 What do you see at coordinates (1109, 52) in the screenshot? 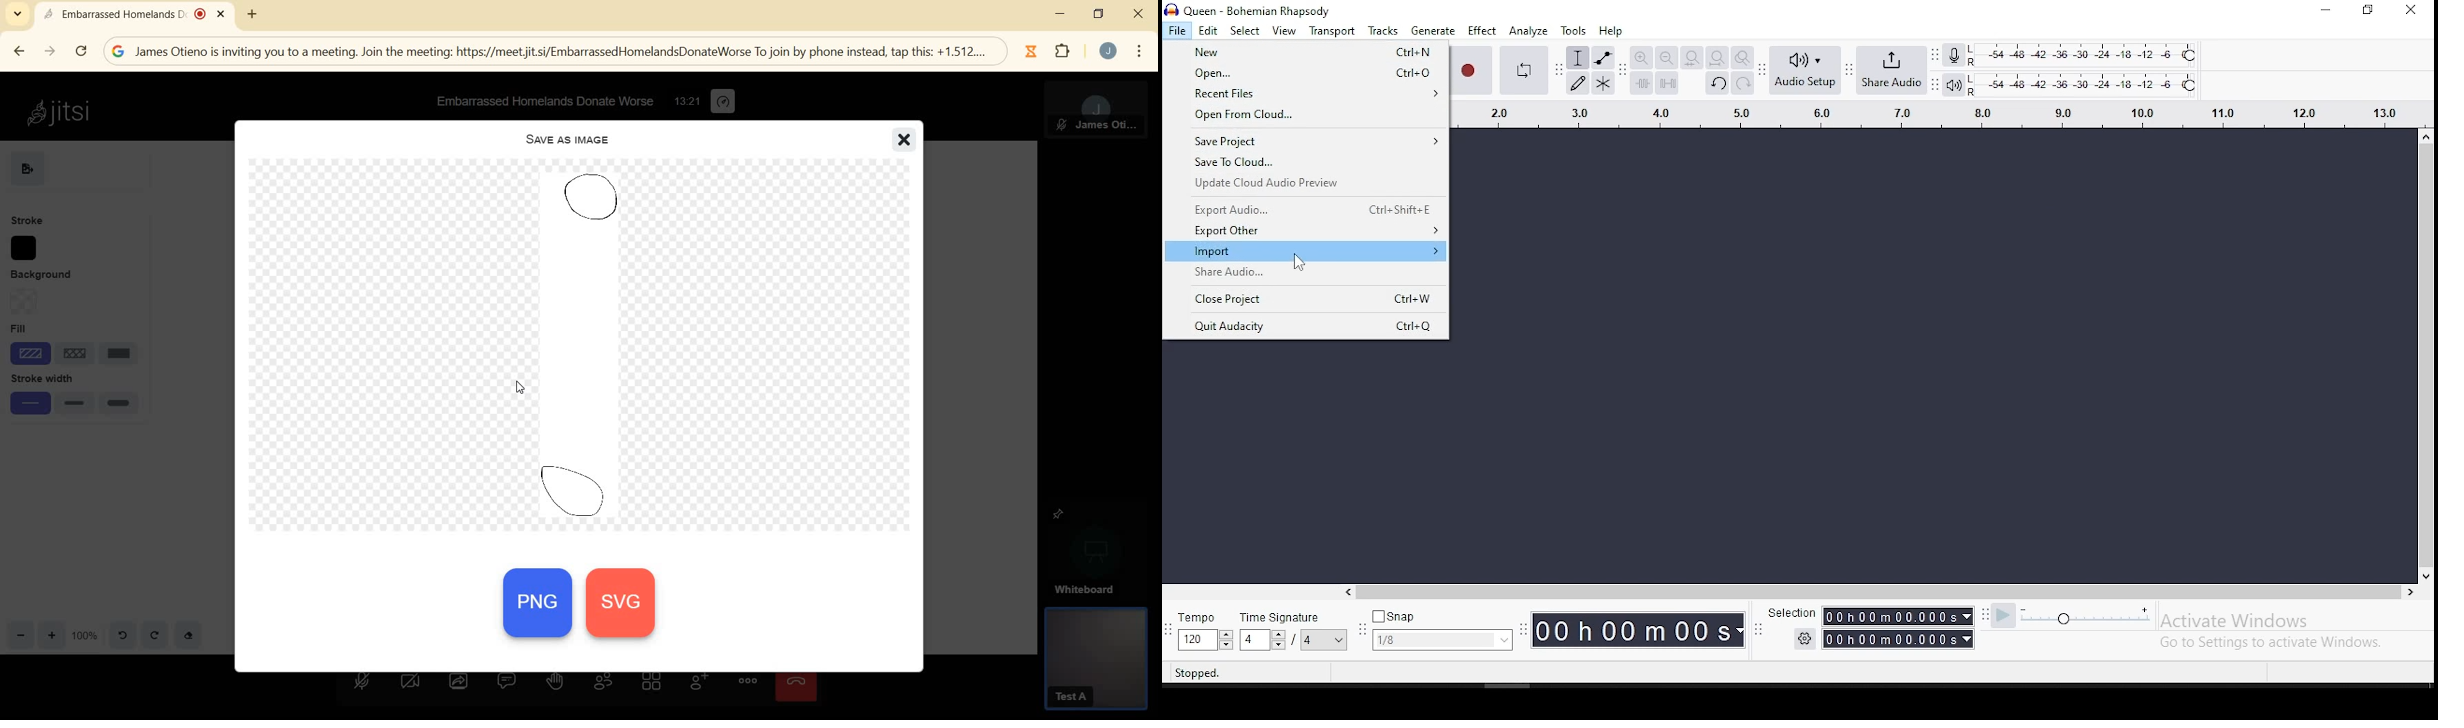
I see `account` at bounding box center [1109, 52].